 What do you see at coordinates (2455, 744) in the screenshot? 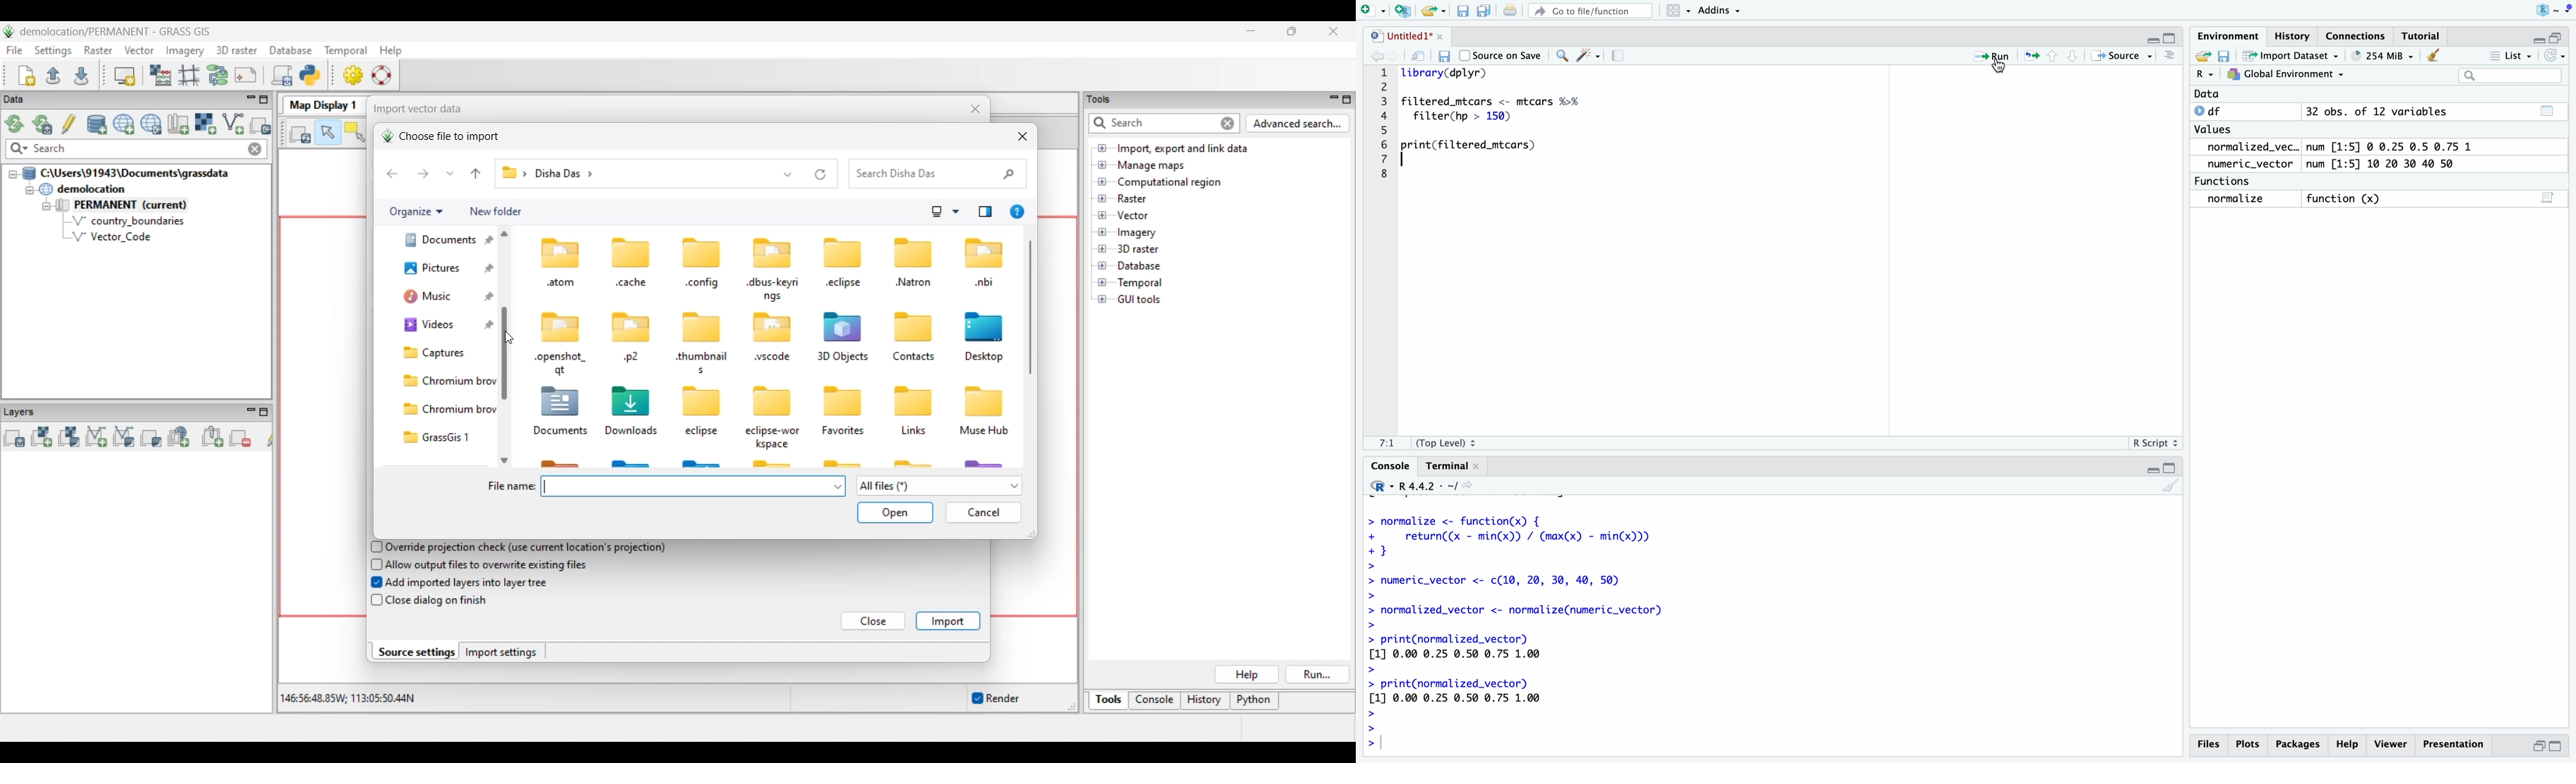
I see `Presentation` at bounding box center [2455, 744].